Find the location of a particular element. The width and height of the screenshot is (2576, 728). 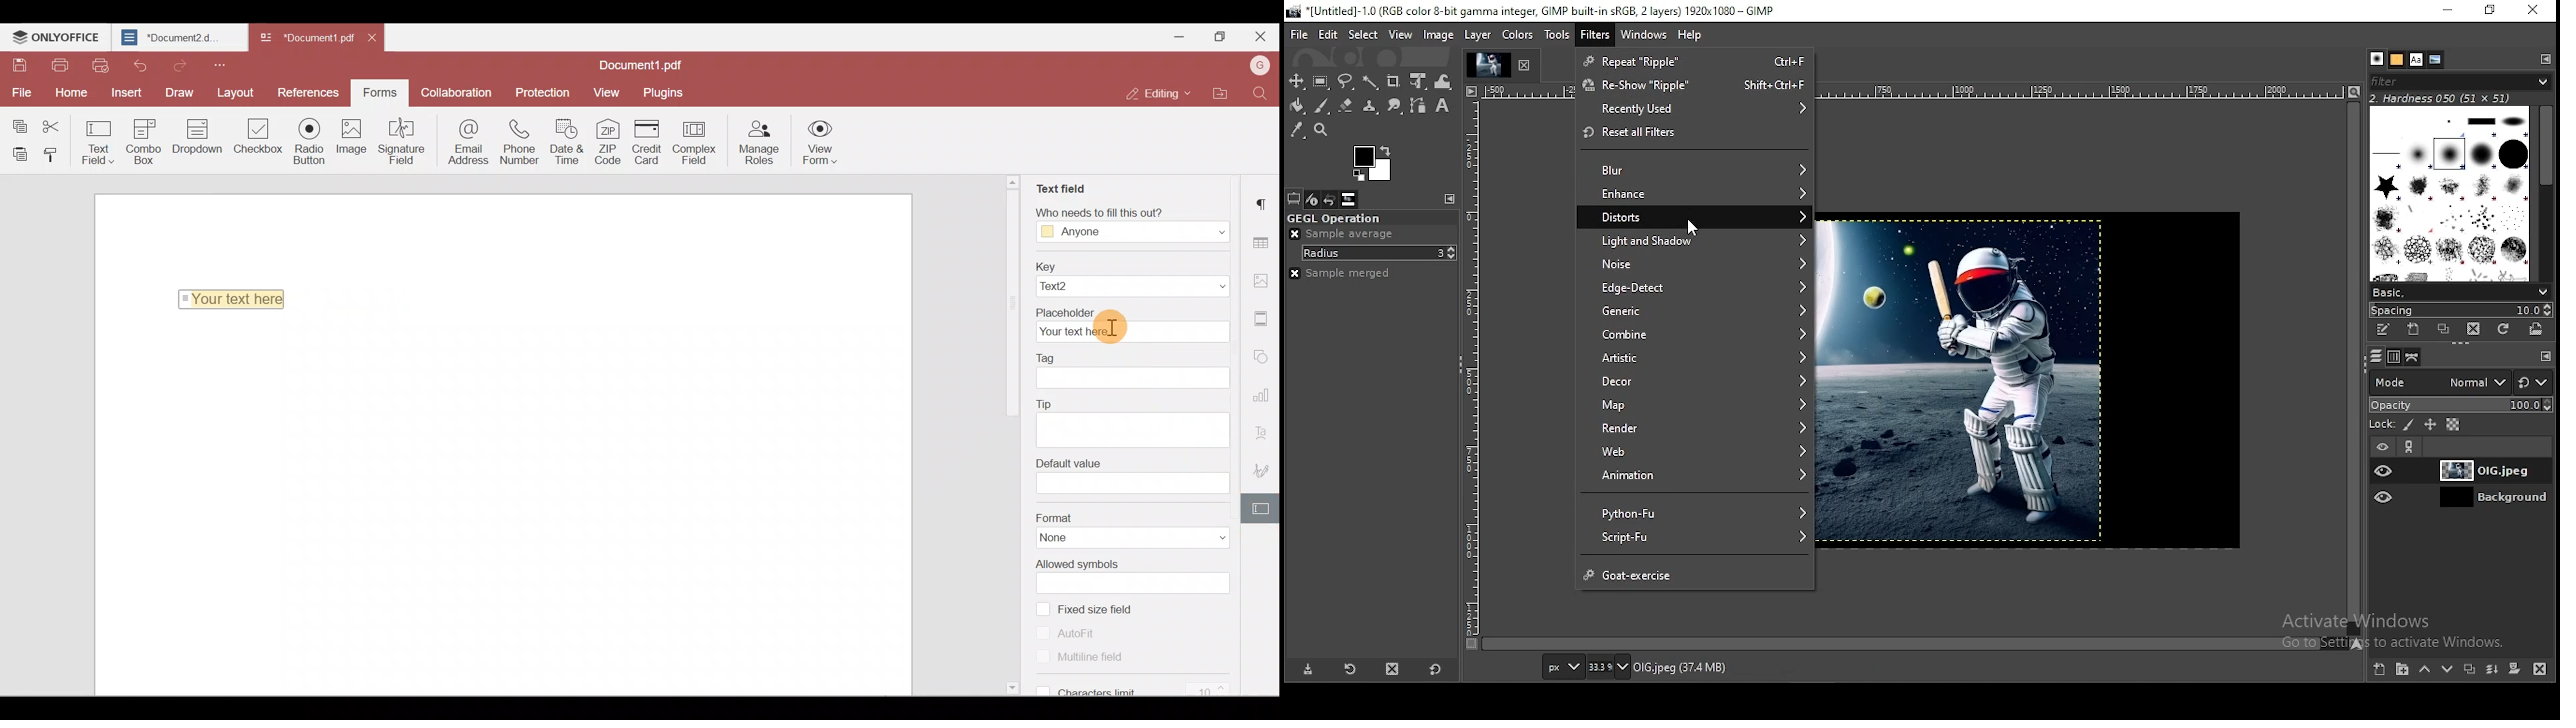

color picker tool is located at coordinates (1298, 130).